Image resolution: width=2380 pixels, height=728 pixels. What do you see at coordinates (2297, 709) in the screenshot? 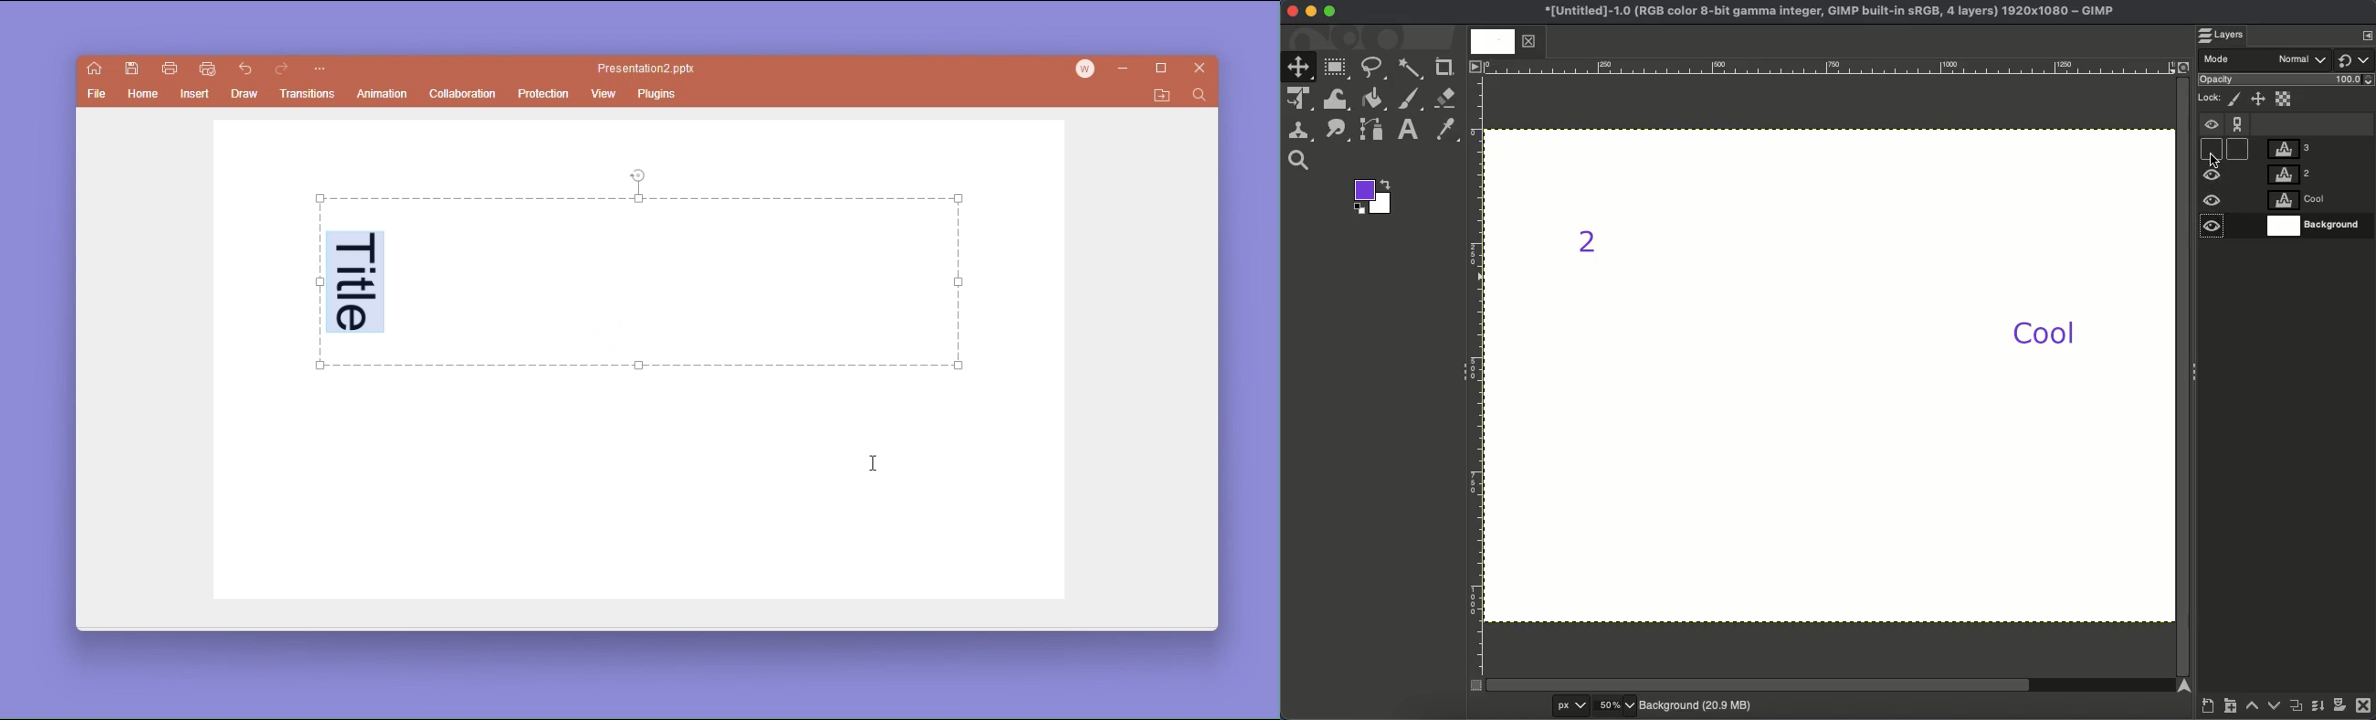
I see `Duplicate` at bounding box center [2297, 709].